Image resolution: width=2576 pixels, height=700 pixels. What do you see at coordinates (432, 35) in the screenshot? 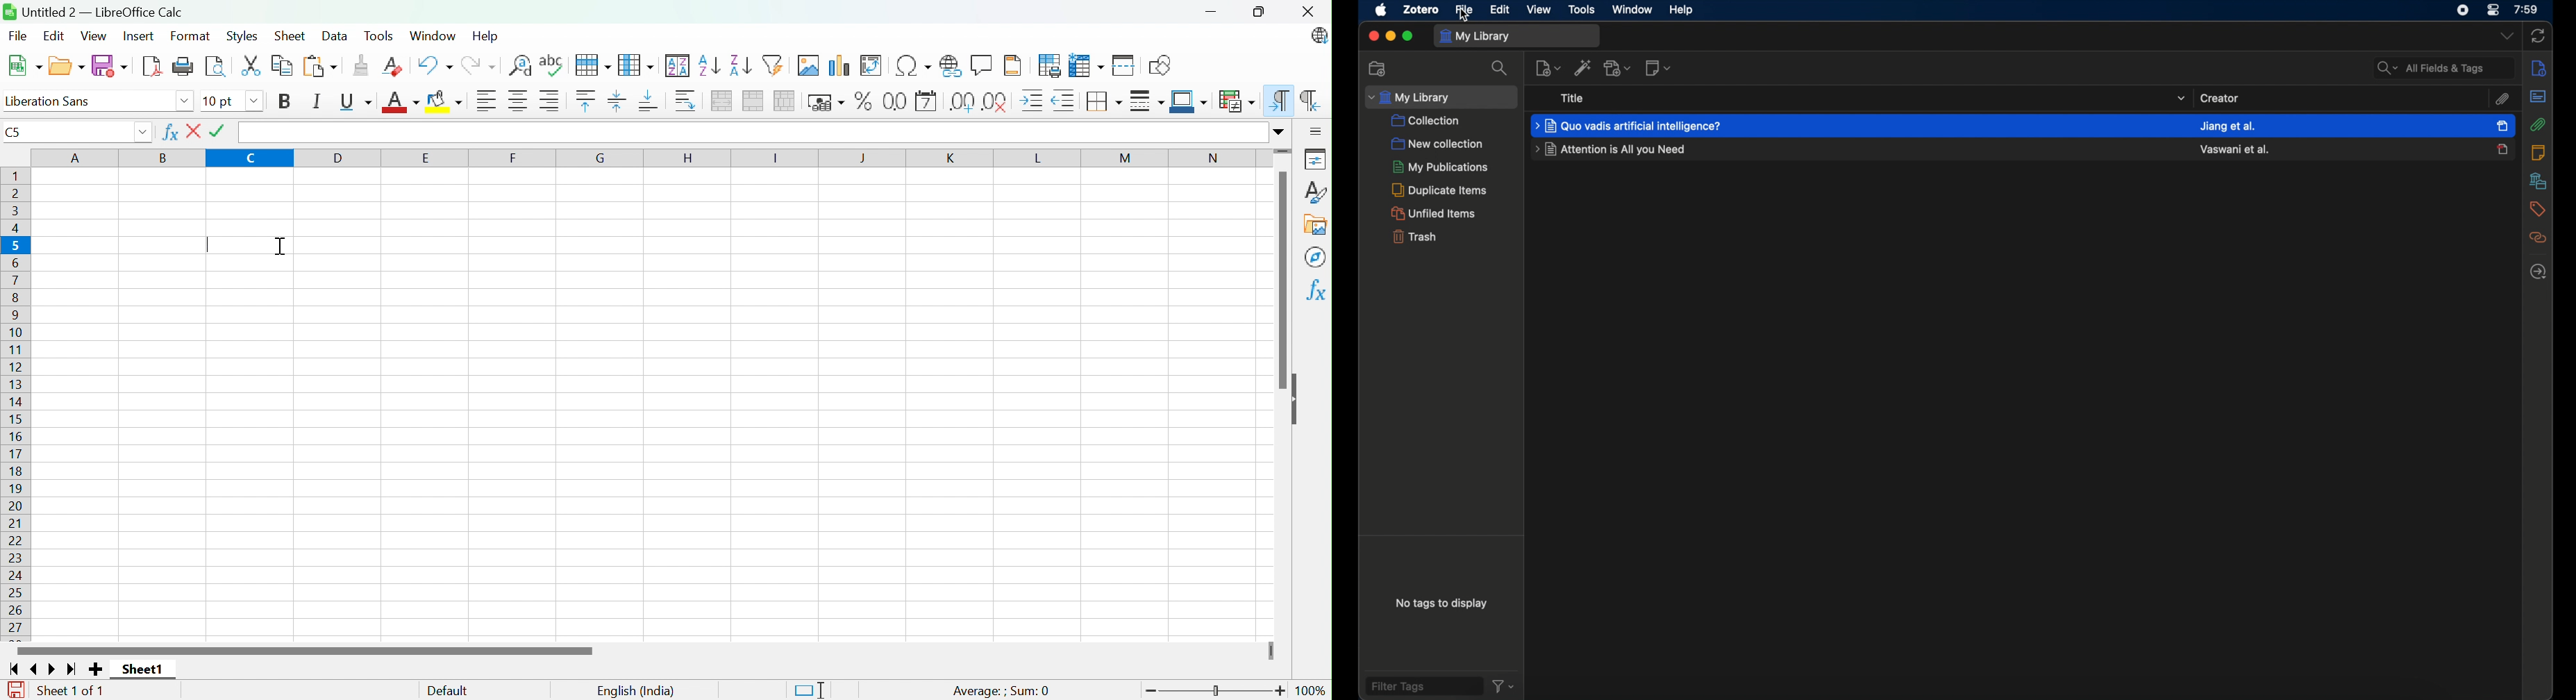
I see `Window` at bounding box center [432, 35].